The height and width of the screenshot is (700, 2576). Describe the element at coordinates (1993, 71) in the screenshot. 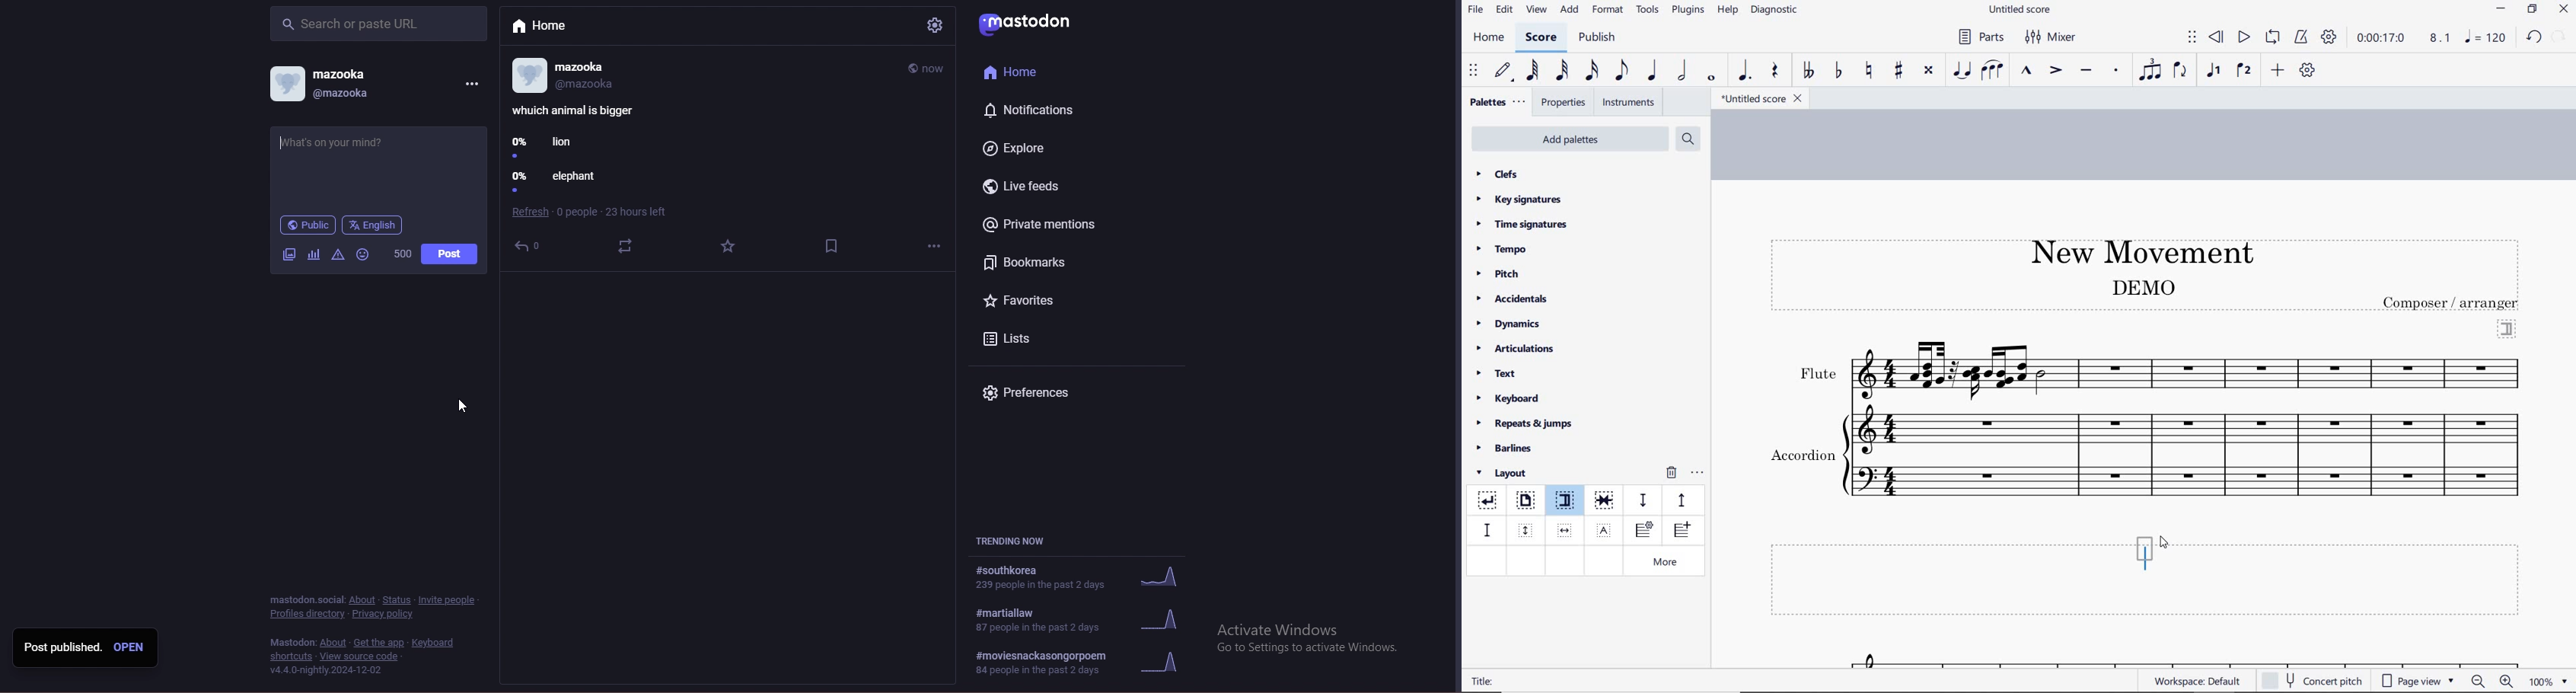

I see `slur` at that location.